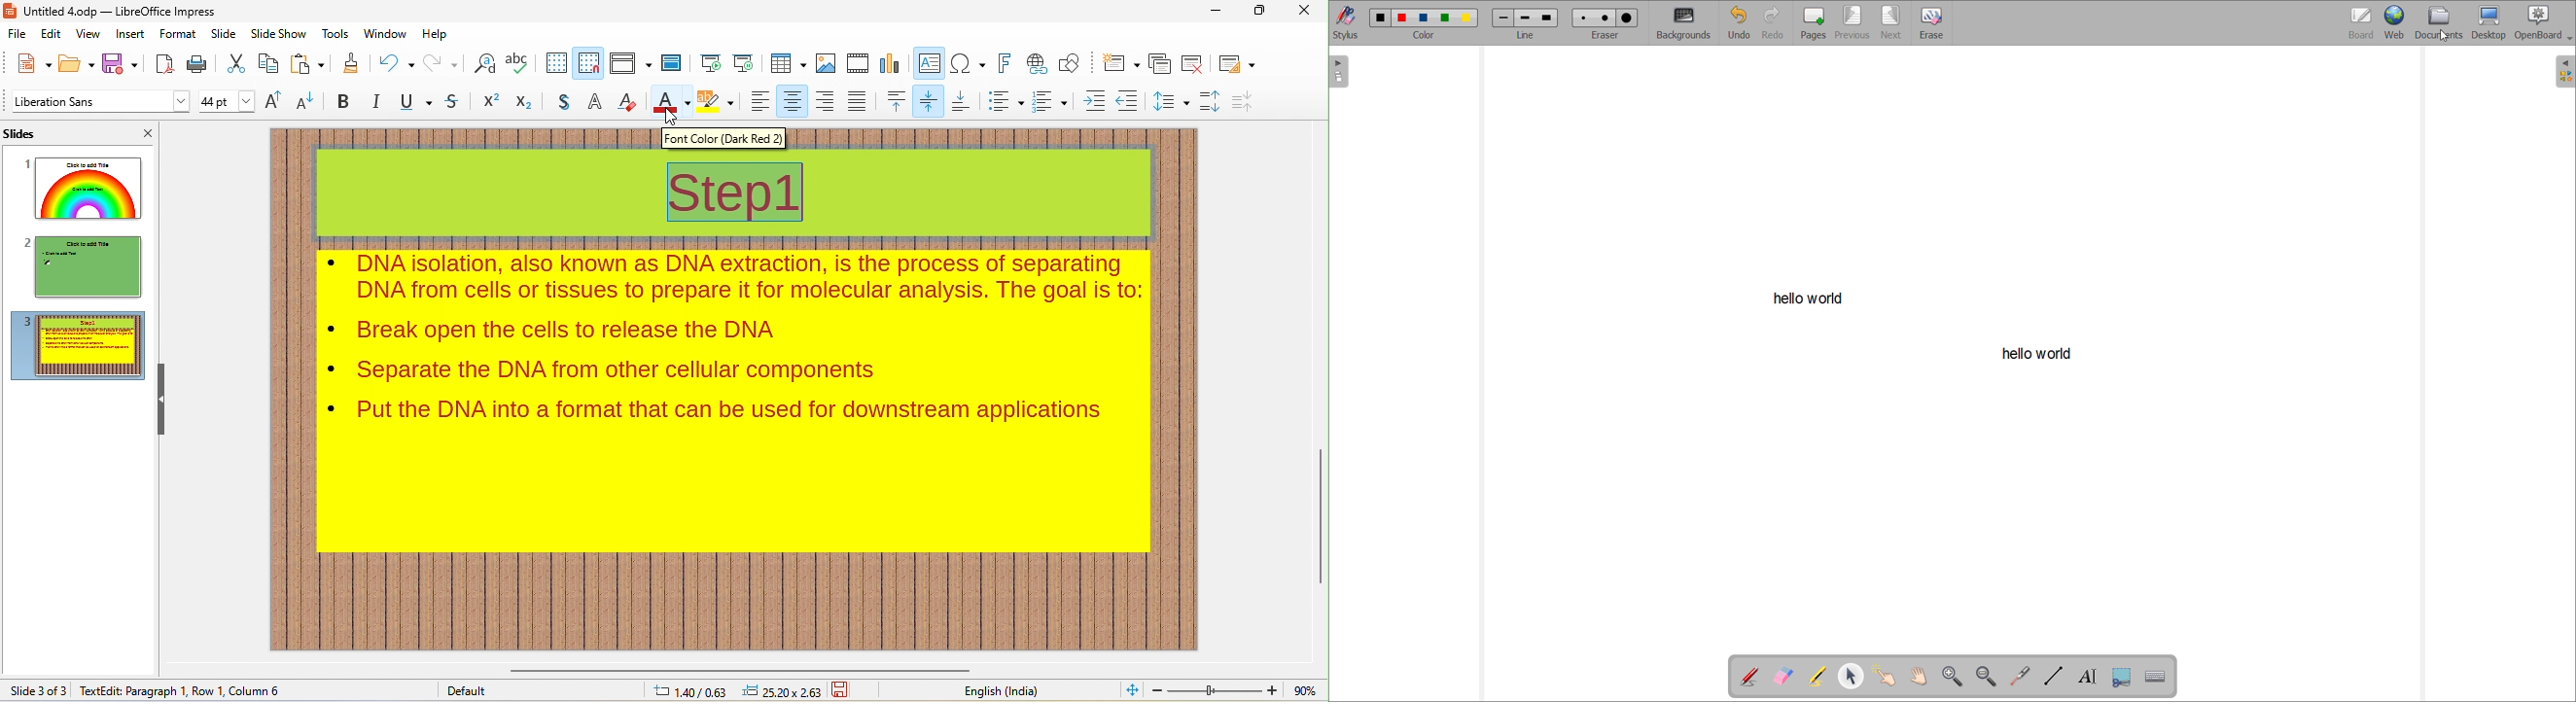 The height and width of the screenshot is (728, 2576). I want to click on center vertically, so click(928, 101).